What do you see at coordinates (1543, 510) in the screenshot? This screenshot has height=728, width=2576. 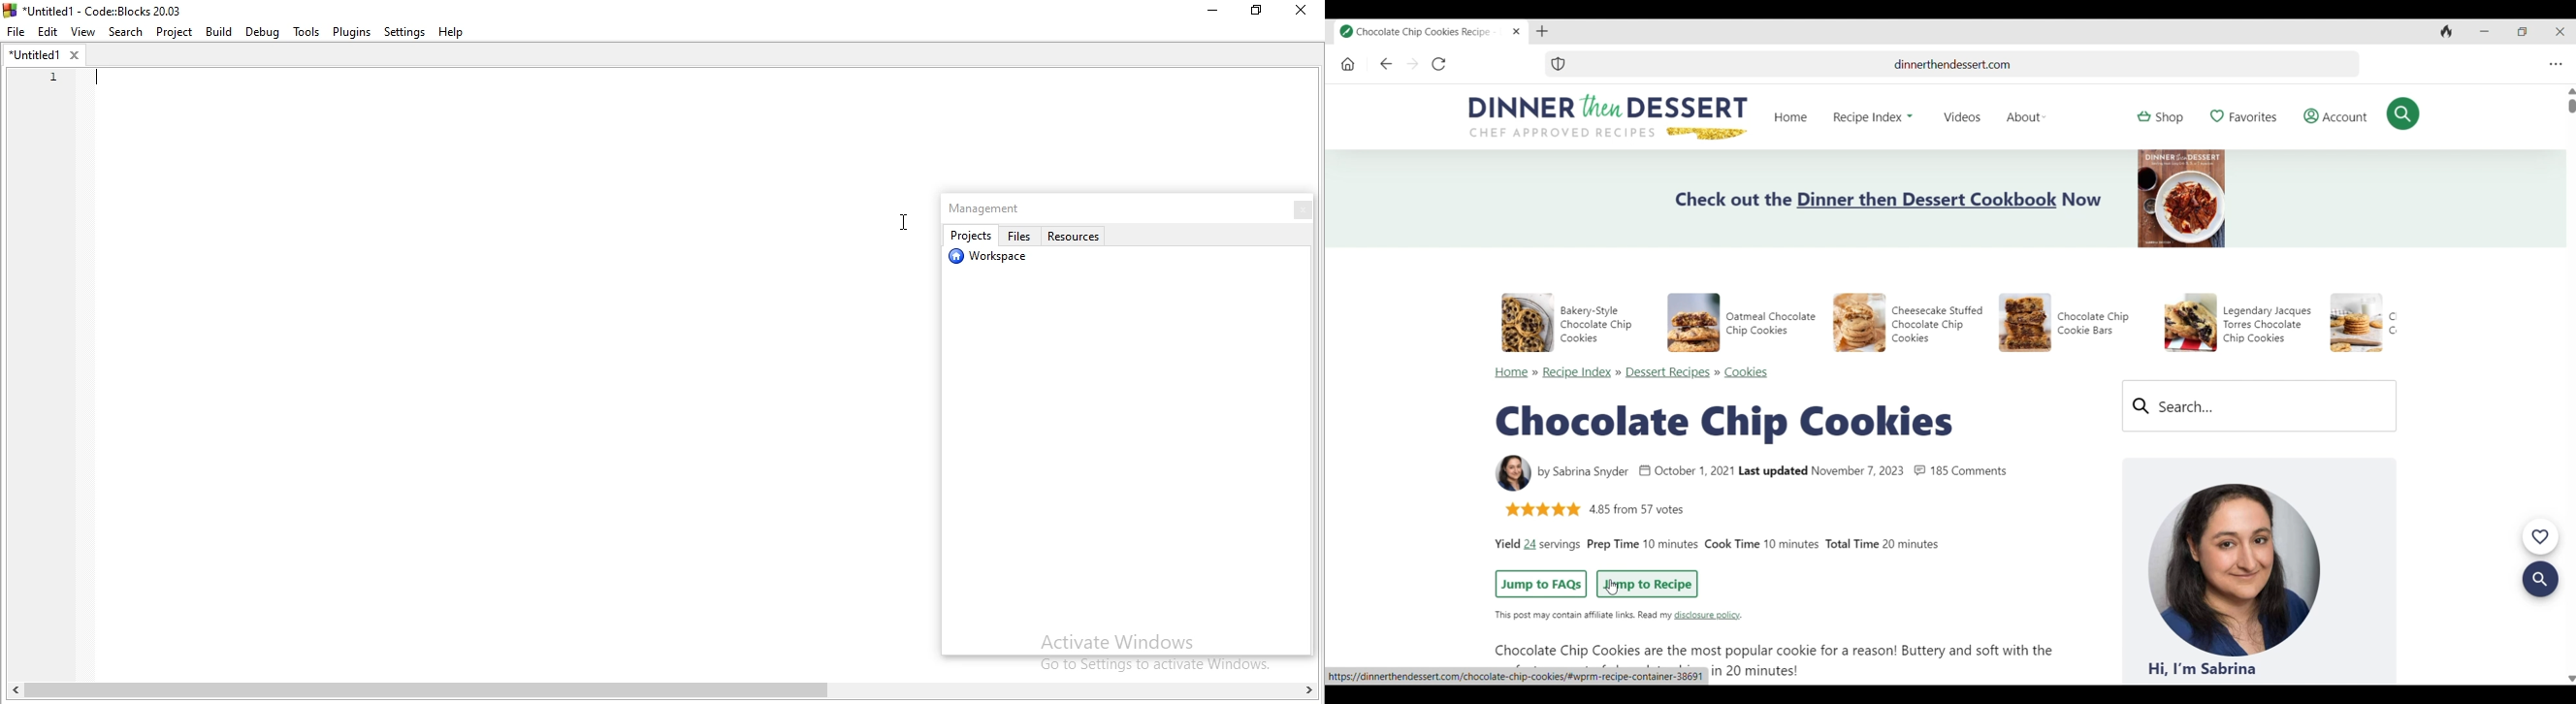 I see `Indicates star rating received to the article` at bounding box center [1543, 510].